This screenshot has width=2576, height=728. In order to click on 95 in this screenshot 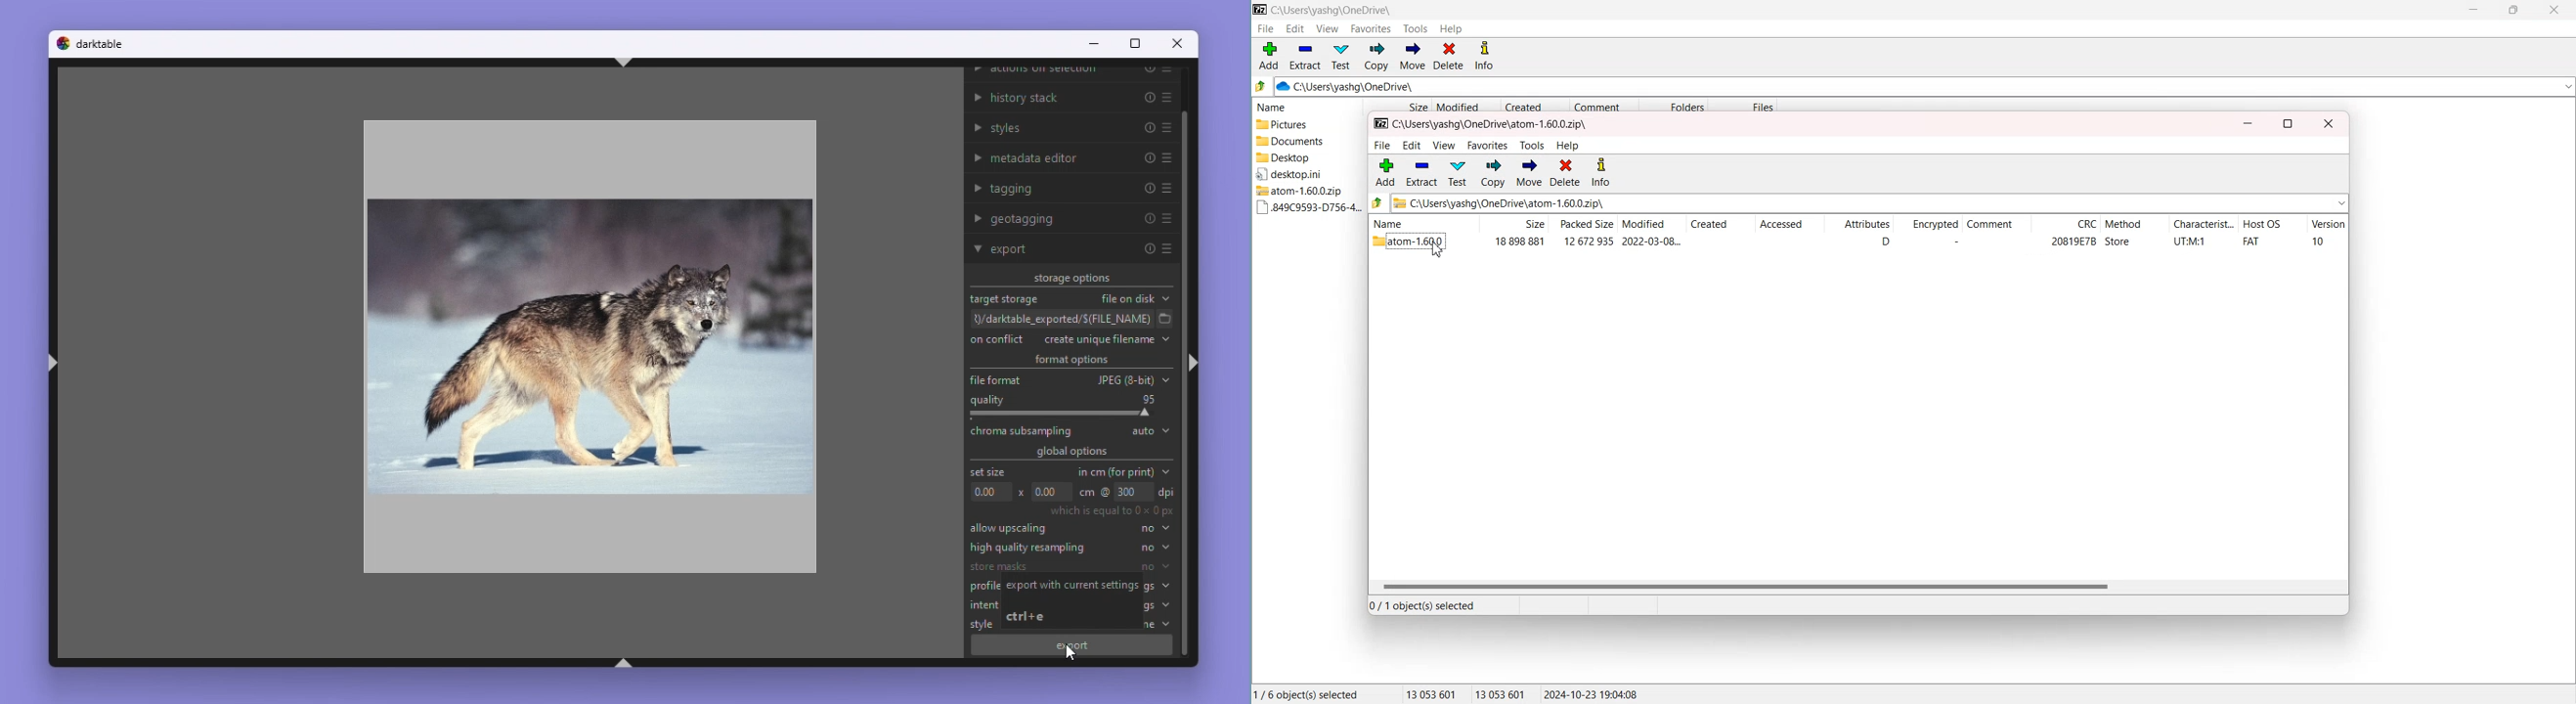, I will do `click(1144, 401)`.